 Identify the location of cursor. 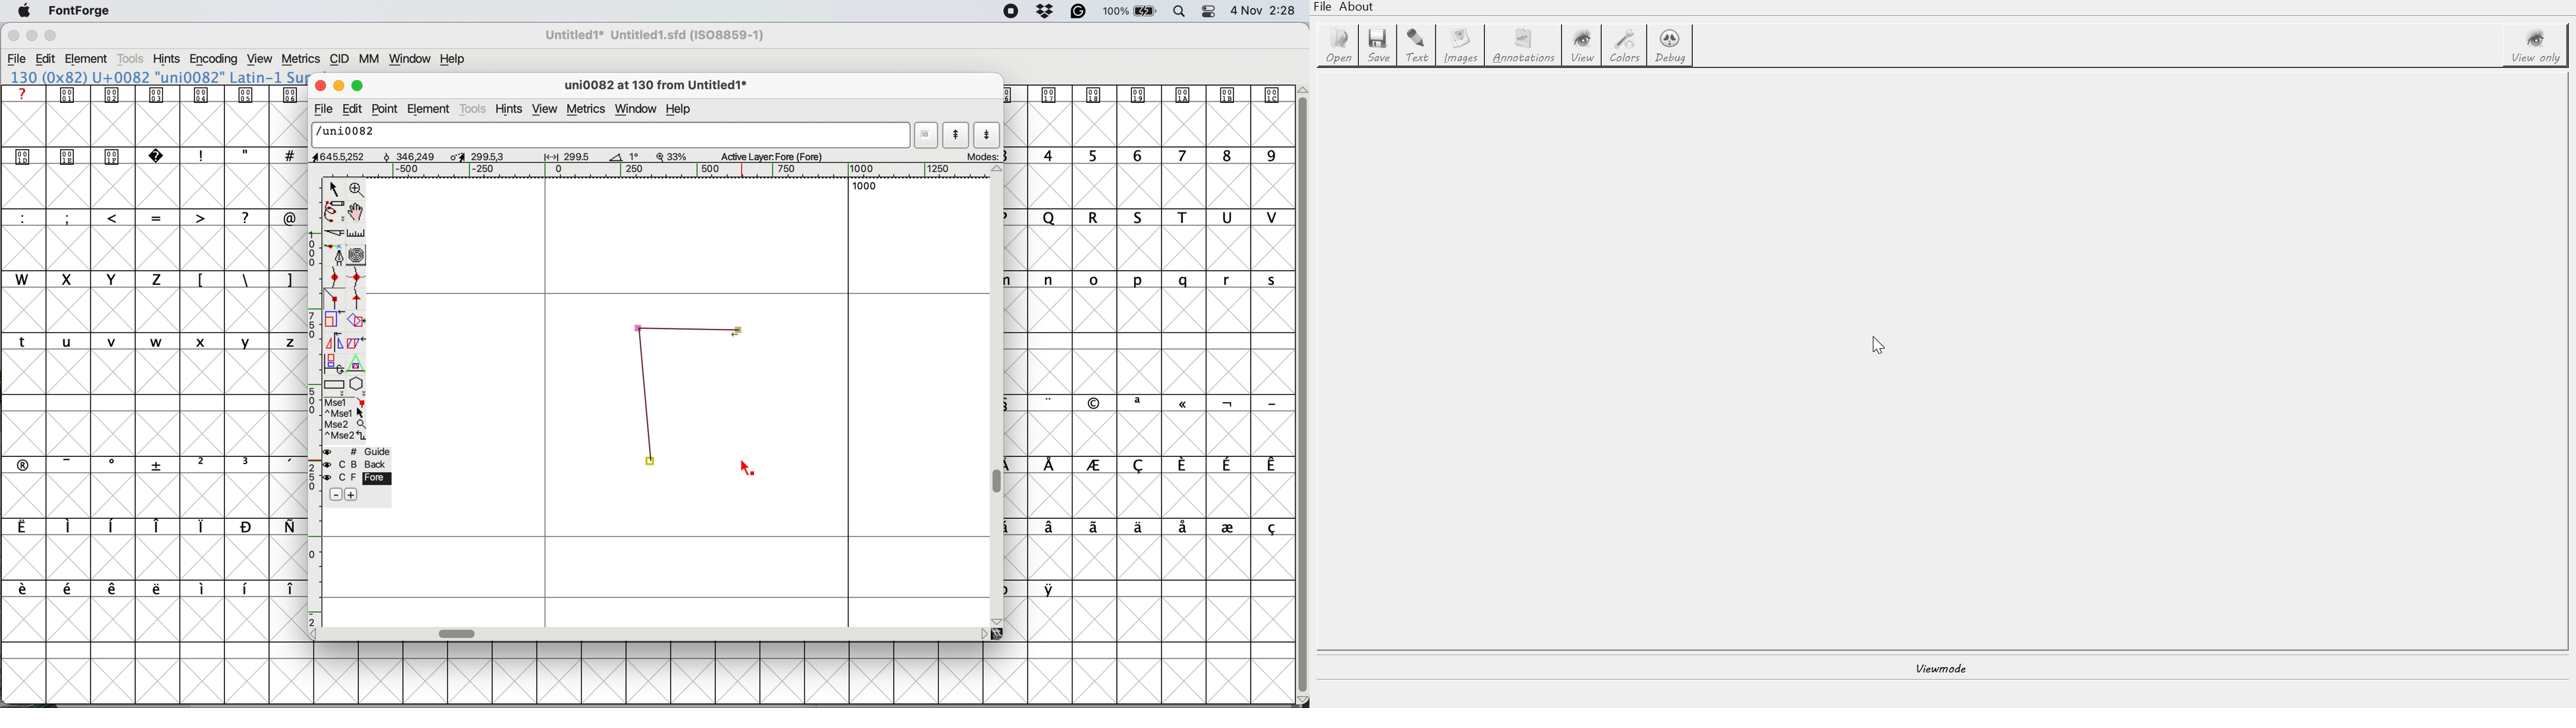
(748, 468).